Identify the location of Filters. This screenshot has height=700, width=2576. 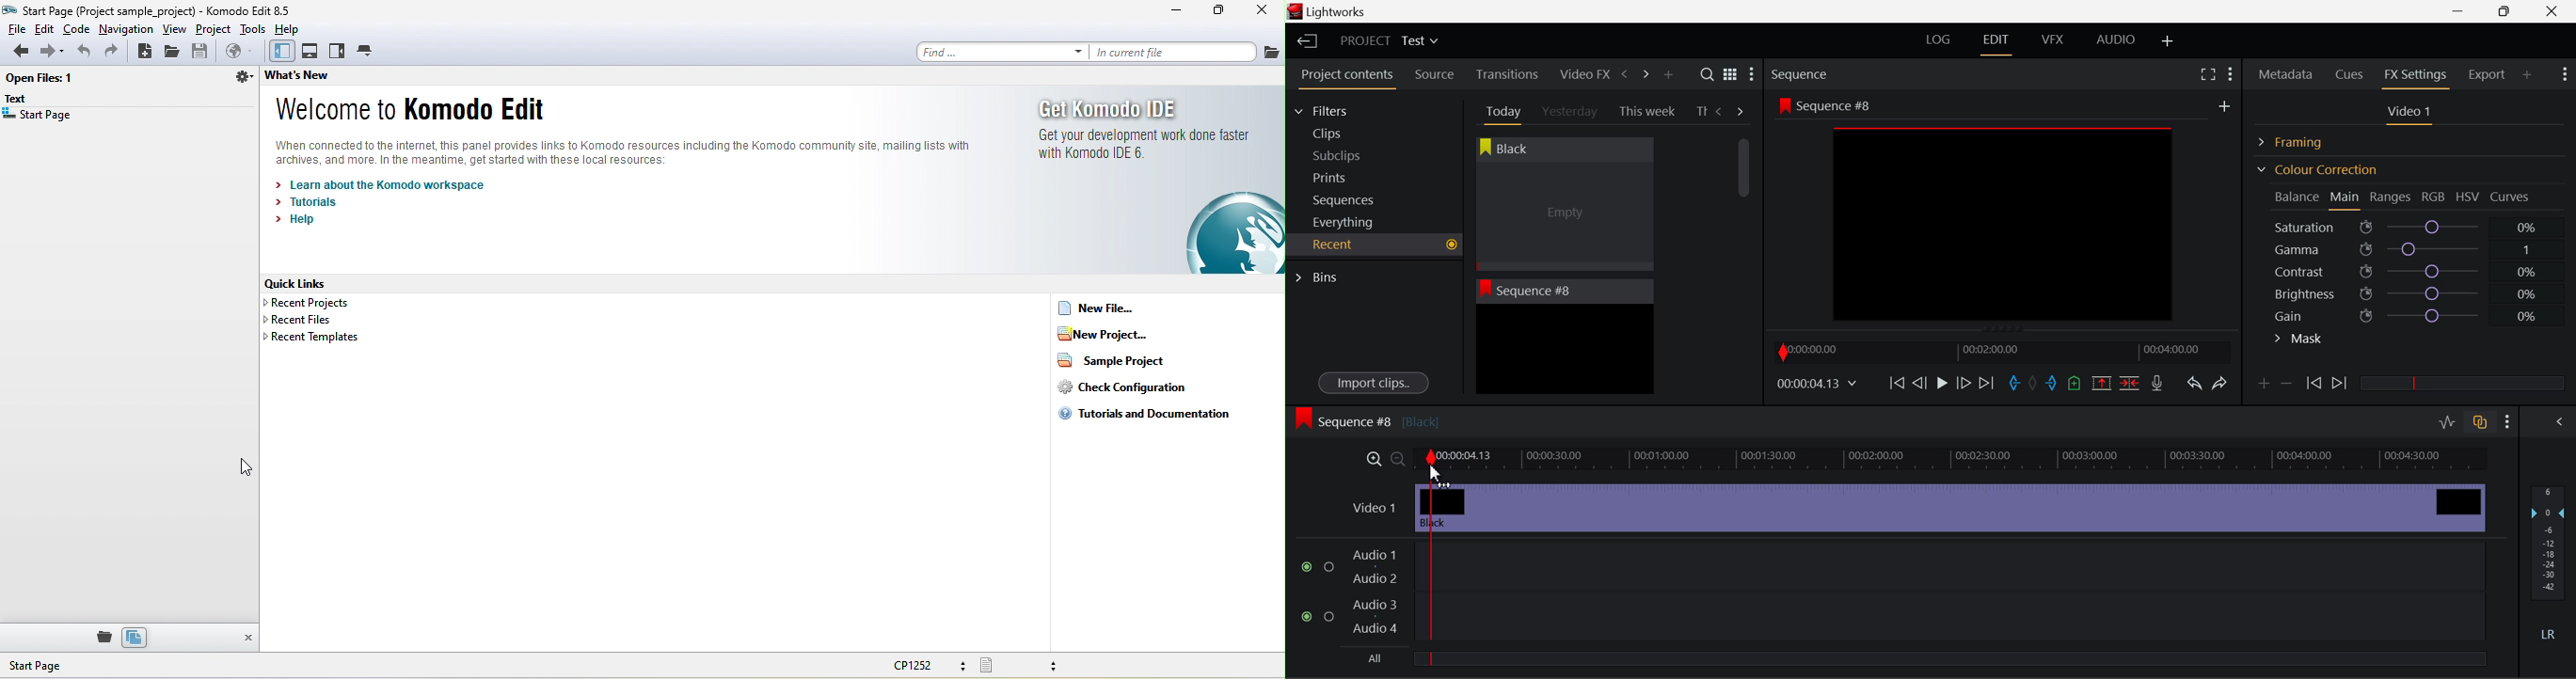
(1334, 109).